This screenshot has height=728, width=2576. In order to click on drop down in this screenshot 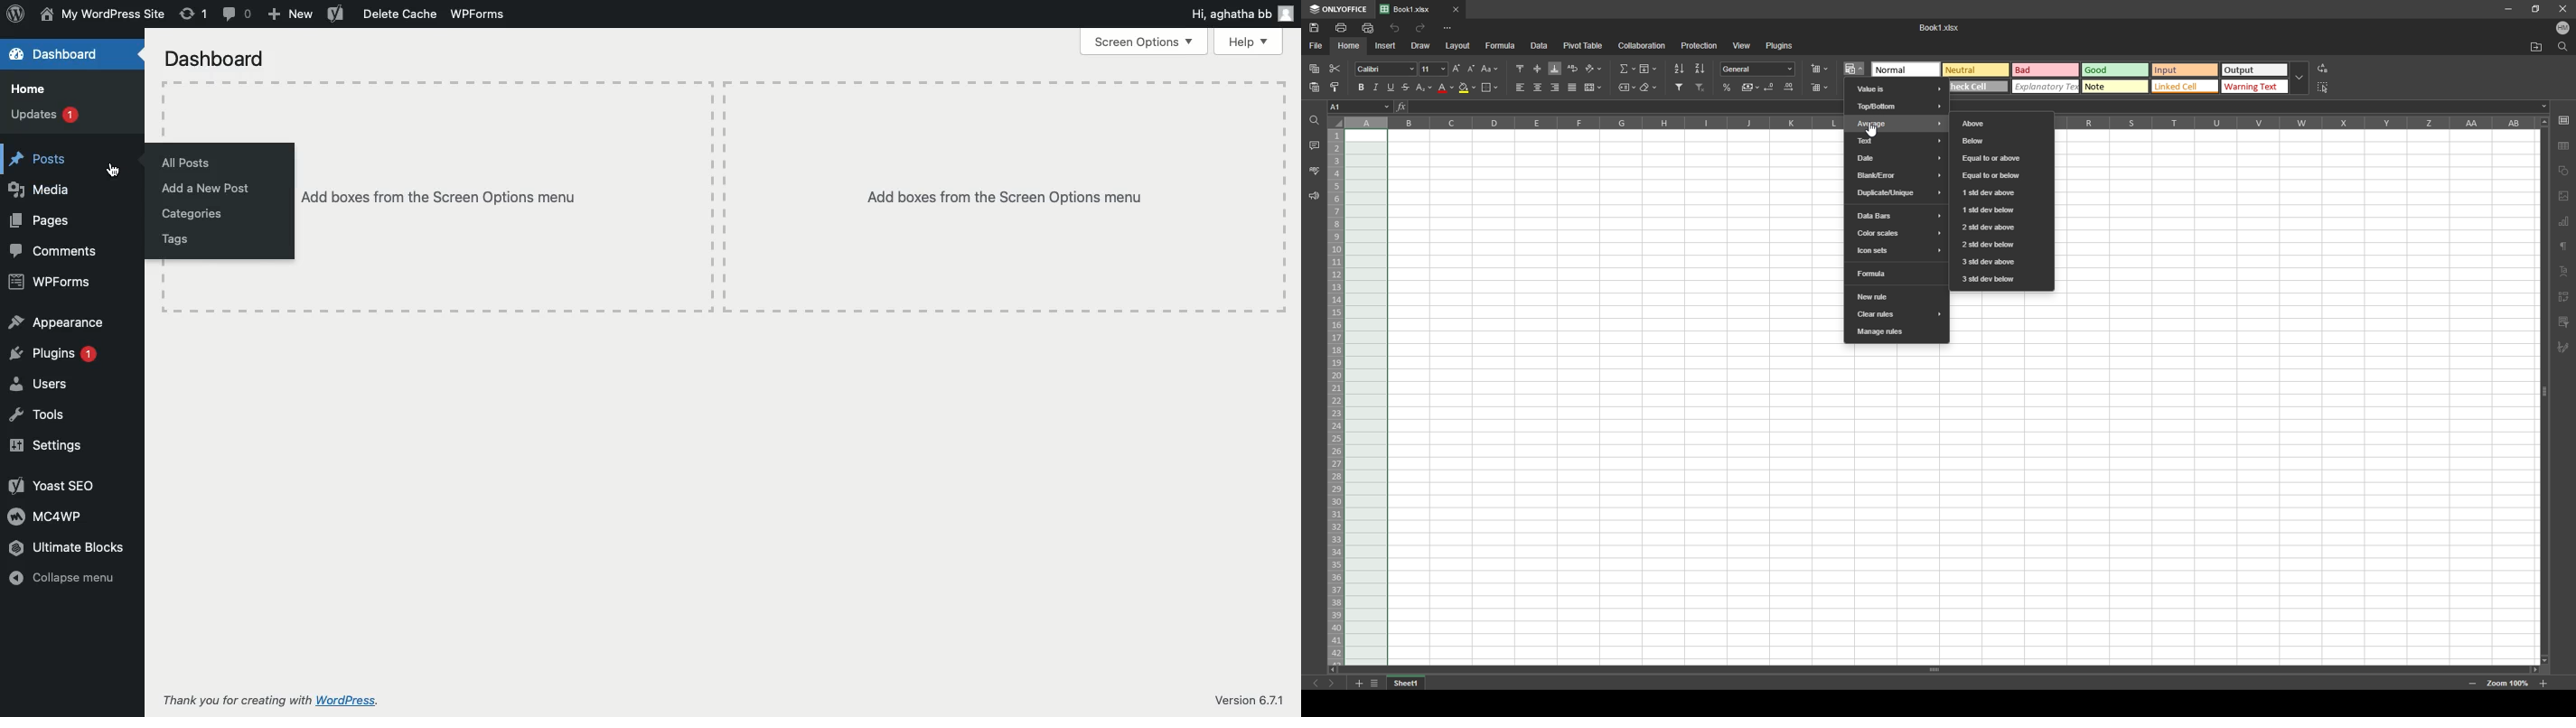, I will do `click(2300, 79)`.